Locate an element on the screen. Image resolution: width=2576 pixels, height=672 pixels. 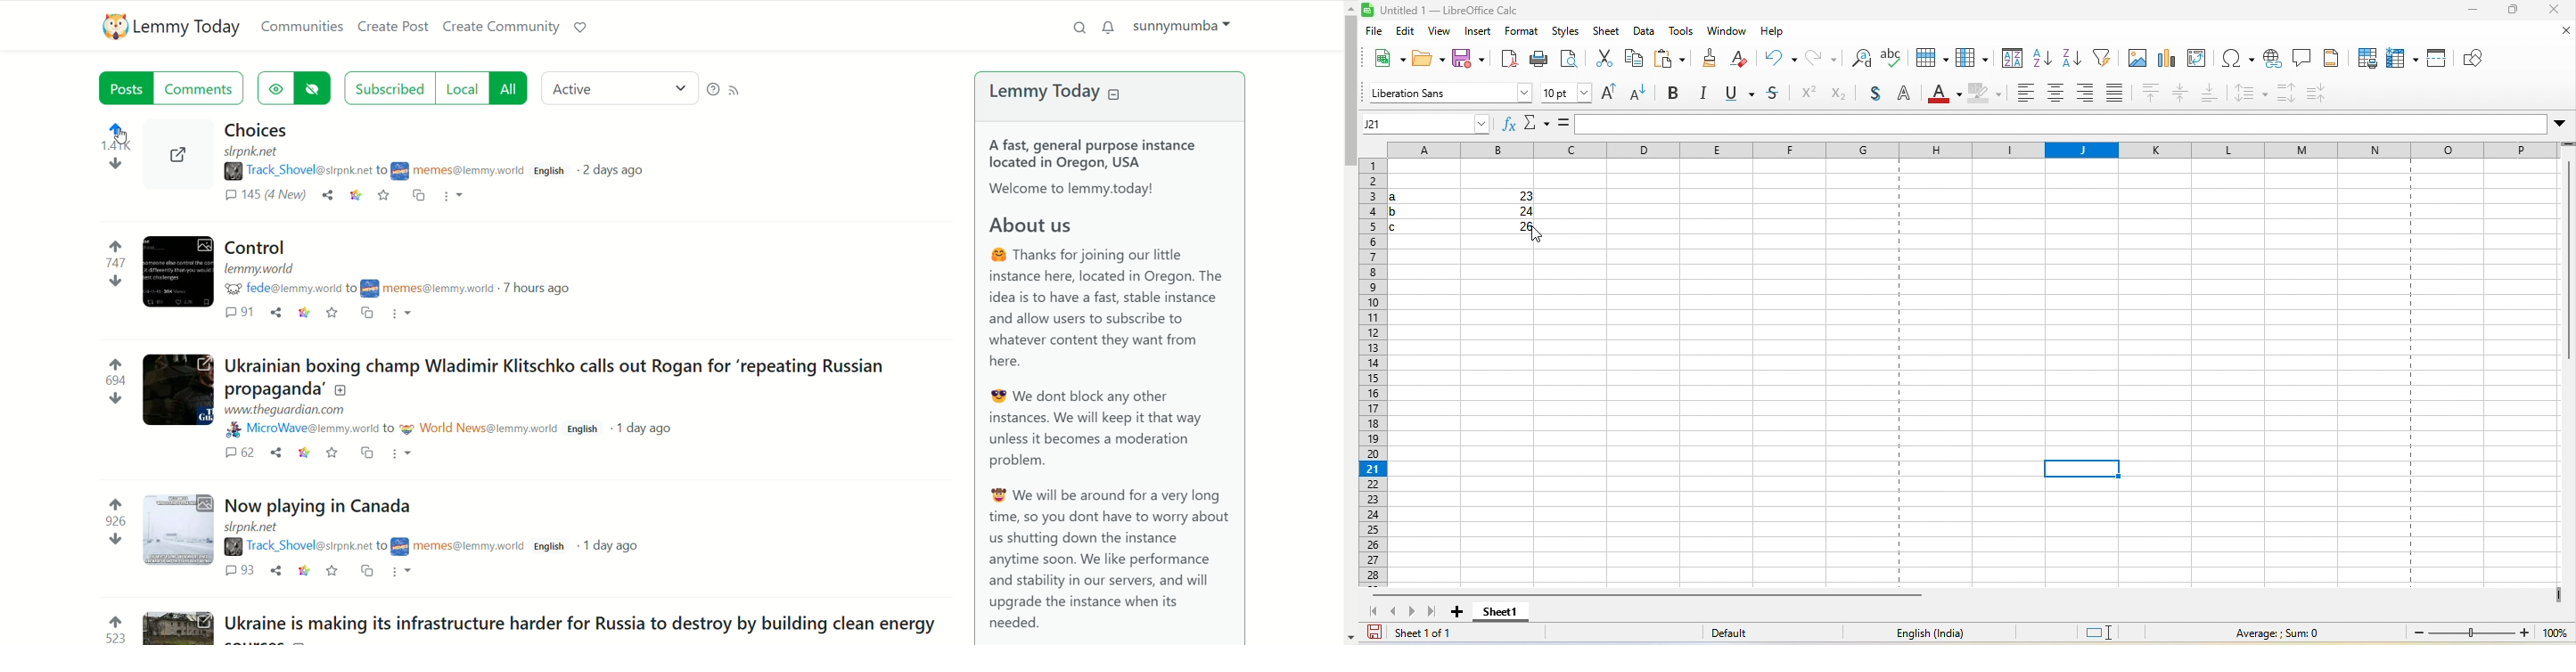
® We dont block any other instances. We will keep it that way unless it becomes a moderation problem. is located at coordinates (1107, 430).